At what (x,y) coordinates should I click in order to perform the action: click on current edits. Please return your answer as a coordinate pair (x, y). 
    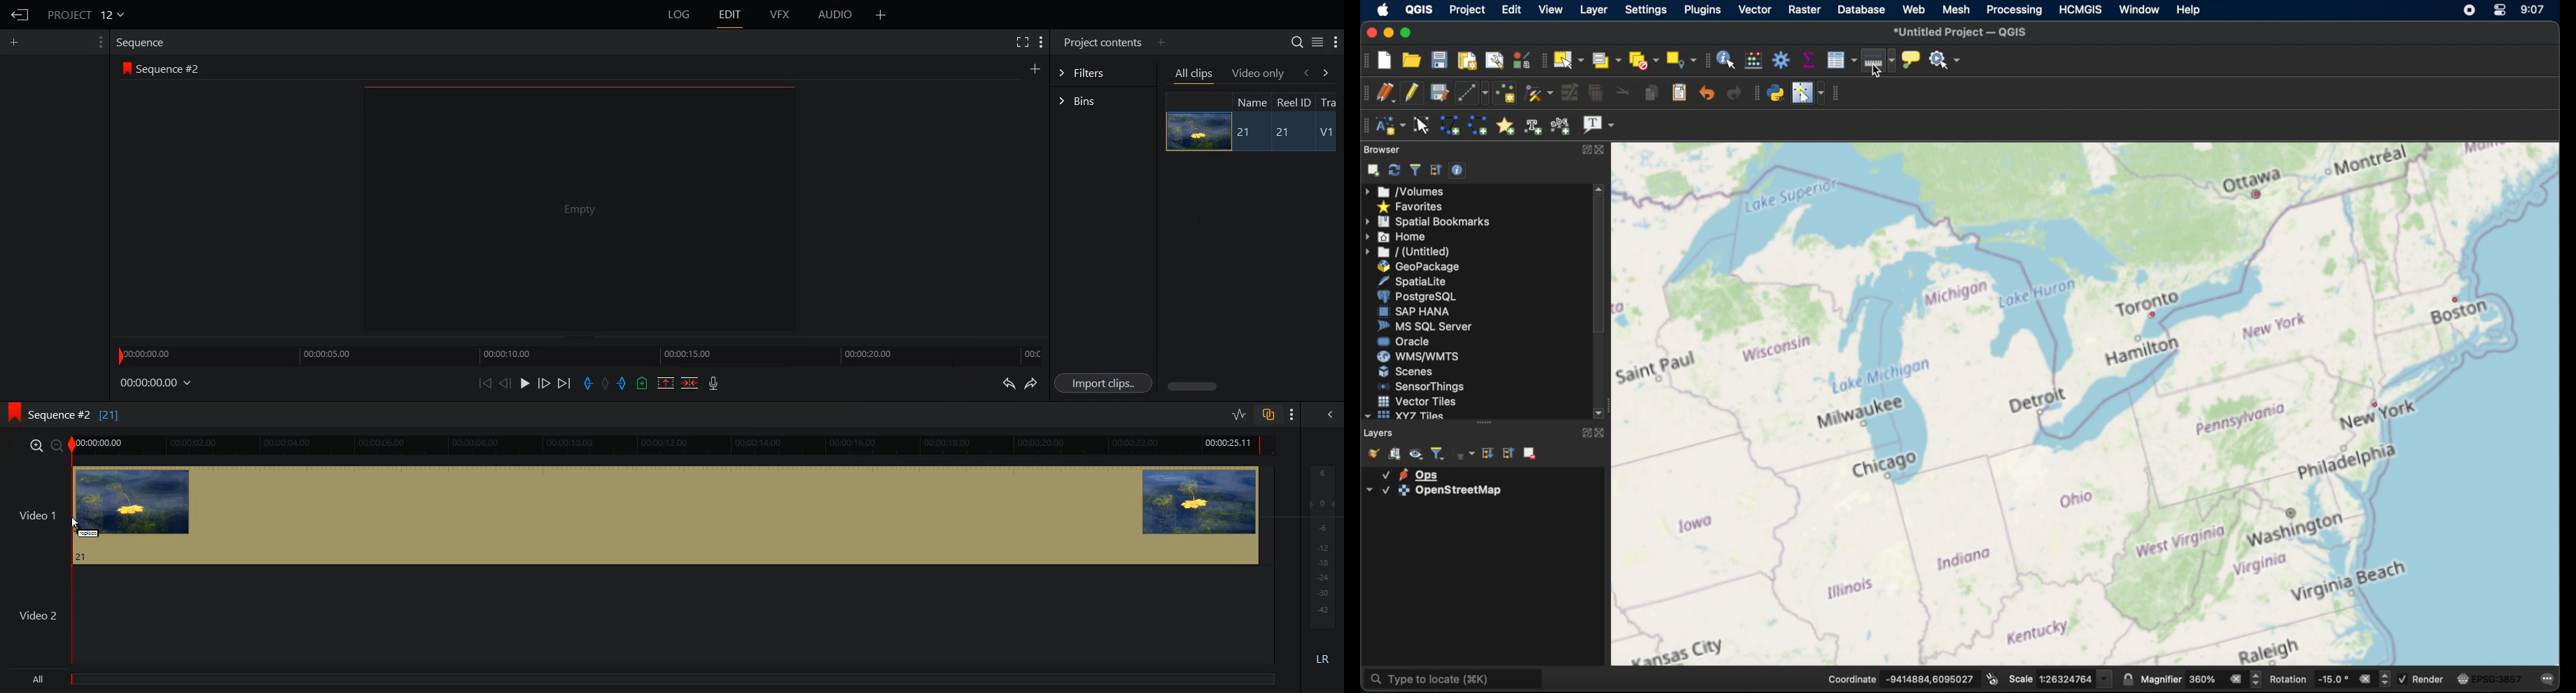
    Looking at the image, I should click on (1386, 92).